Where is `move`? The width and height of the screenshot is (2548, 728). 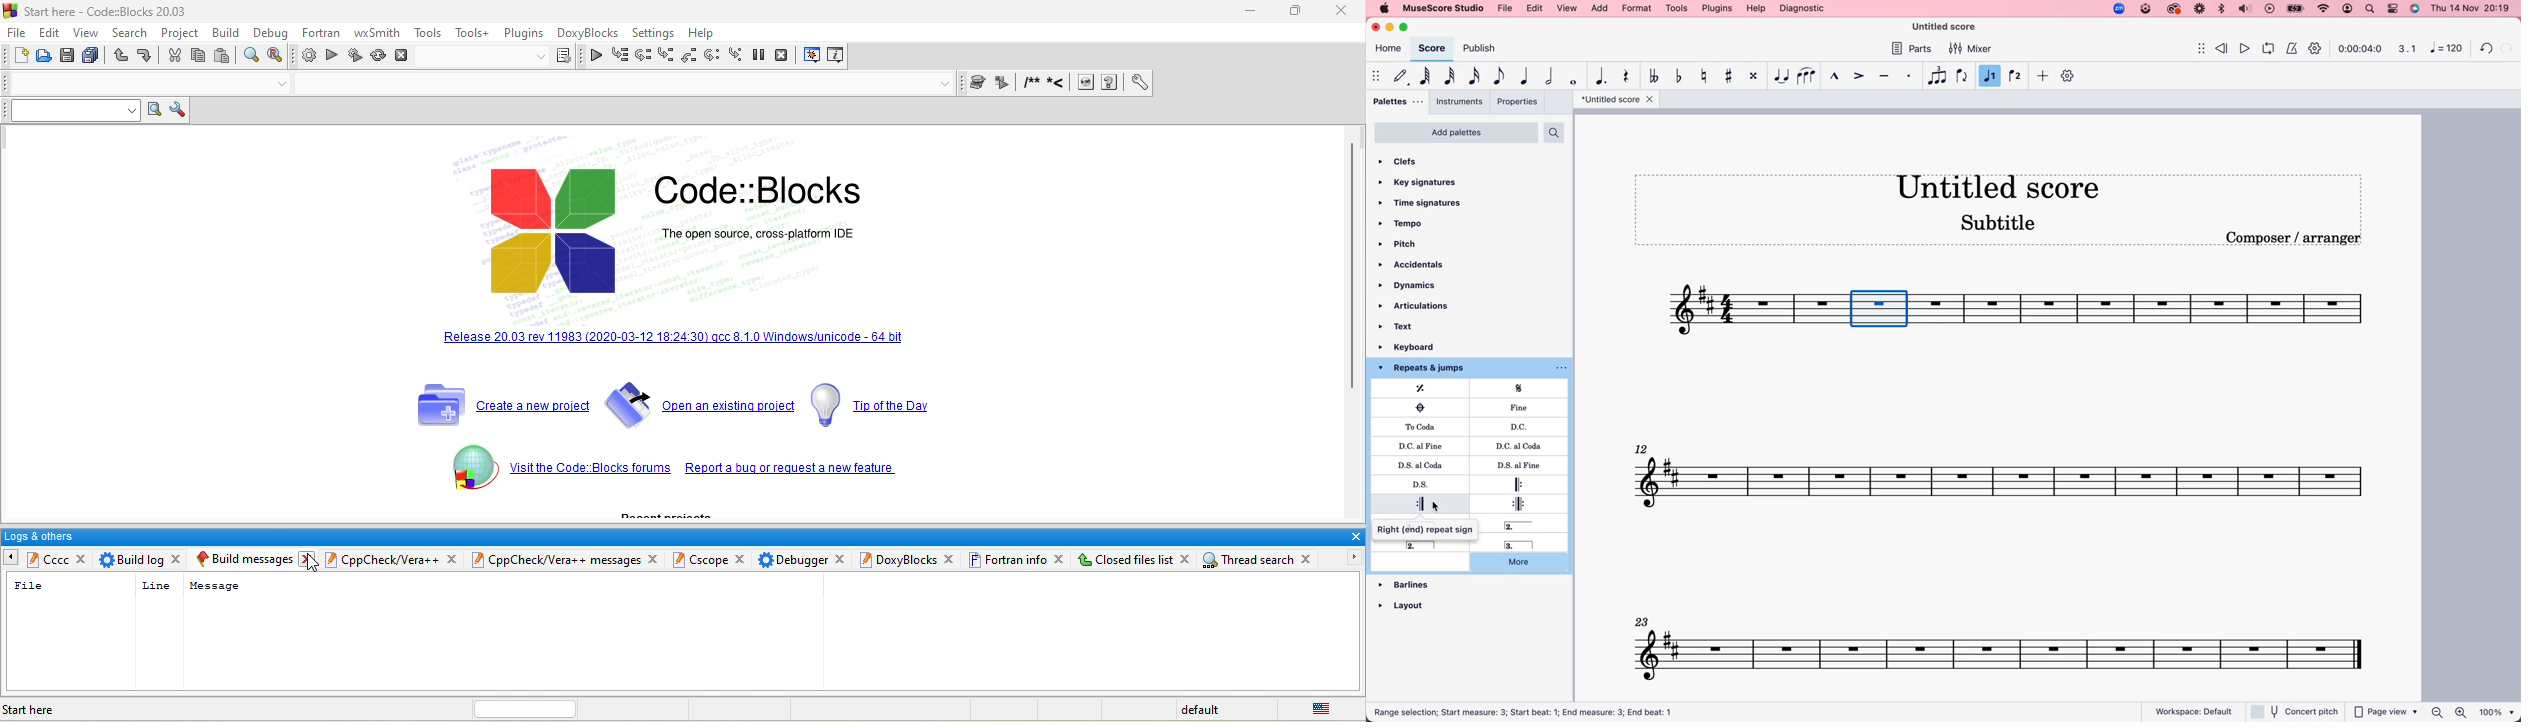 move is located at coordinates (1375, 74).